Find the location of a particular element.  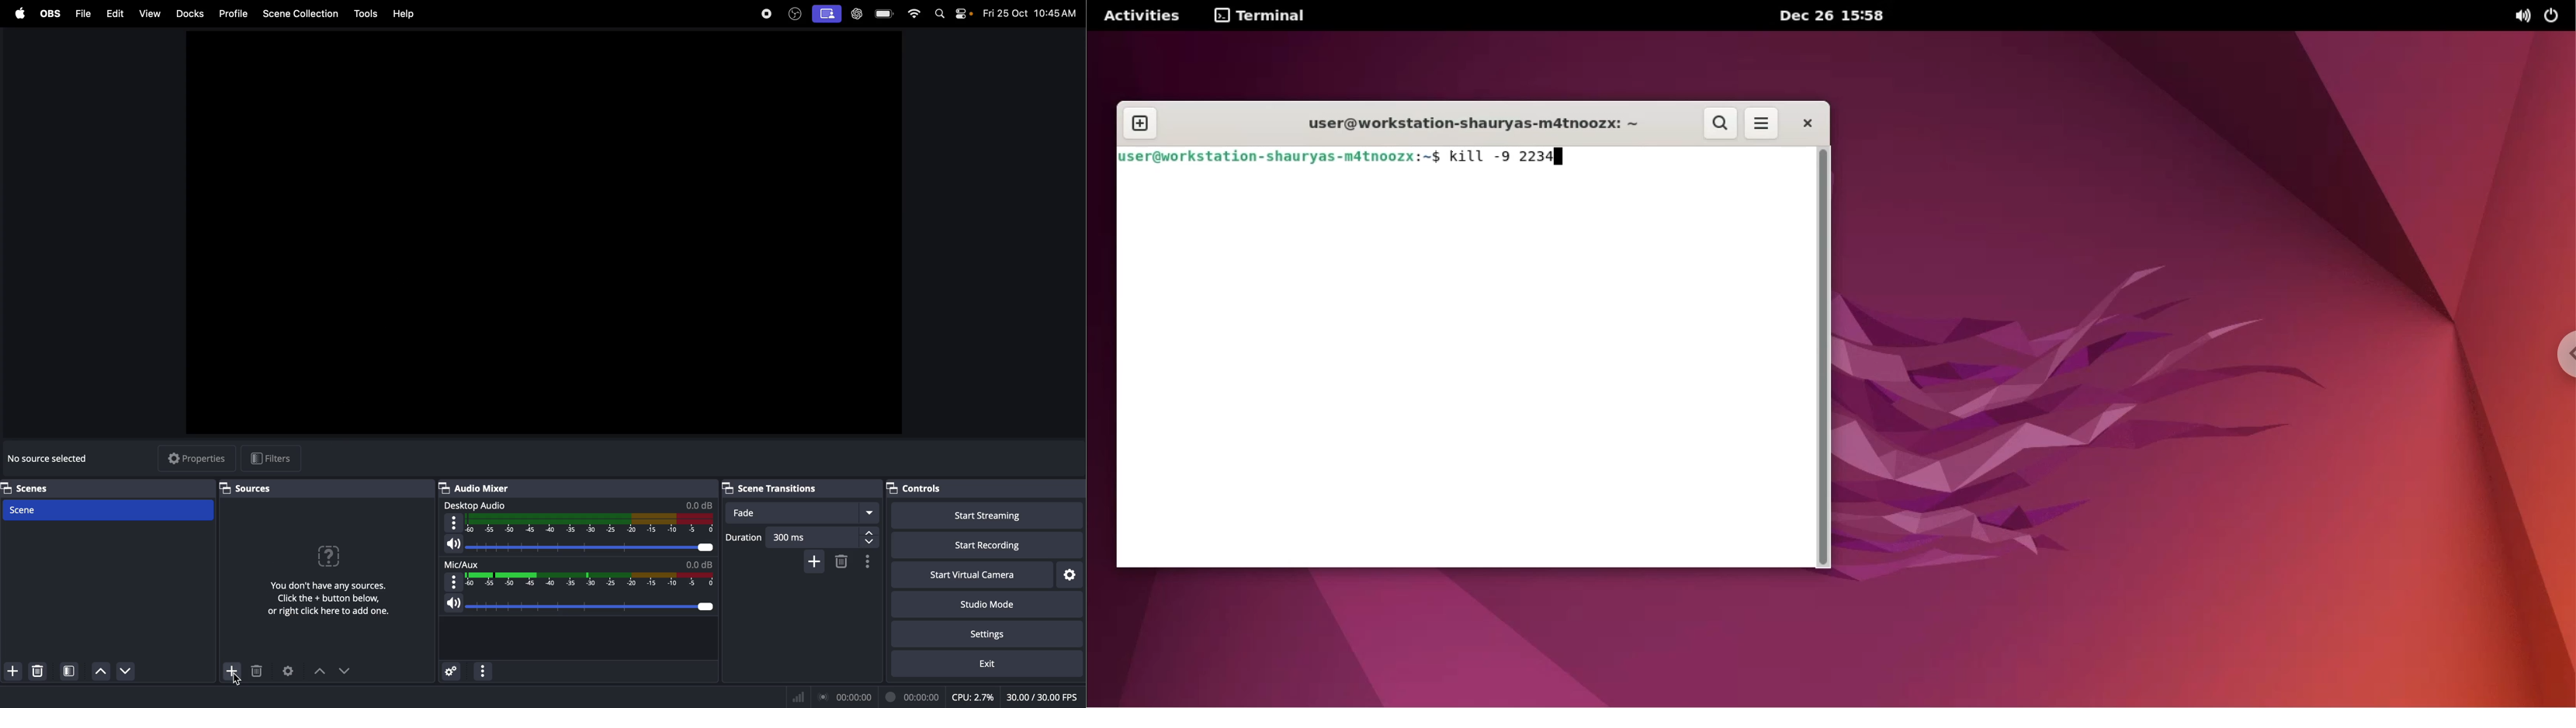

terminal  is located at coordinates (1262, 18).